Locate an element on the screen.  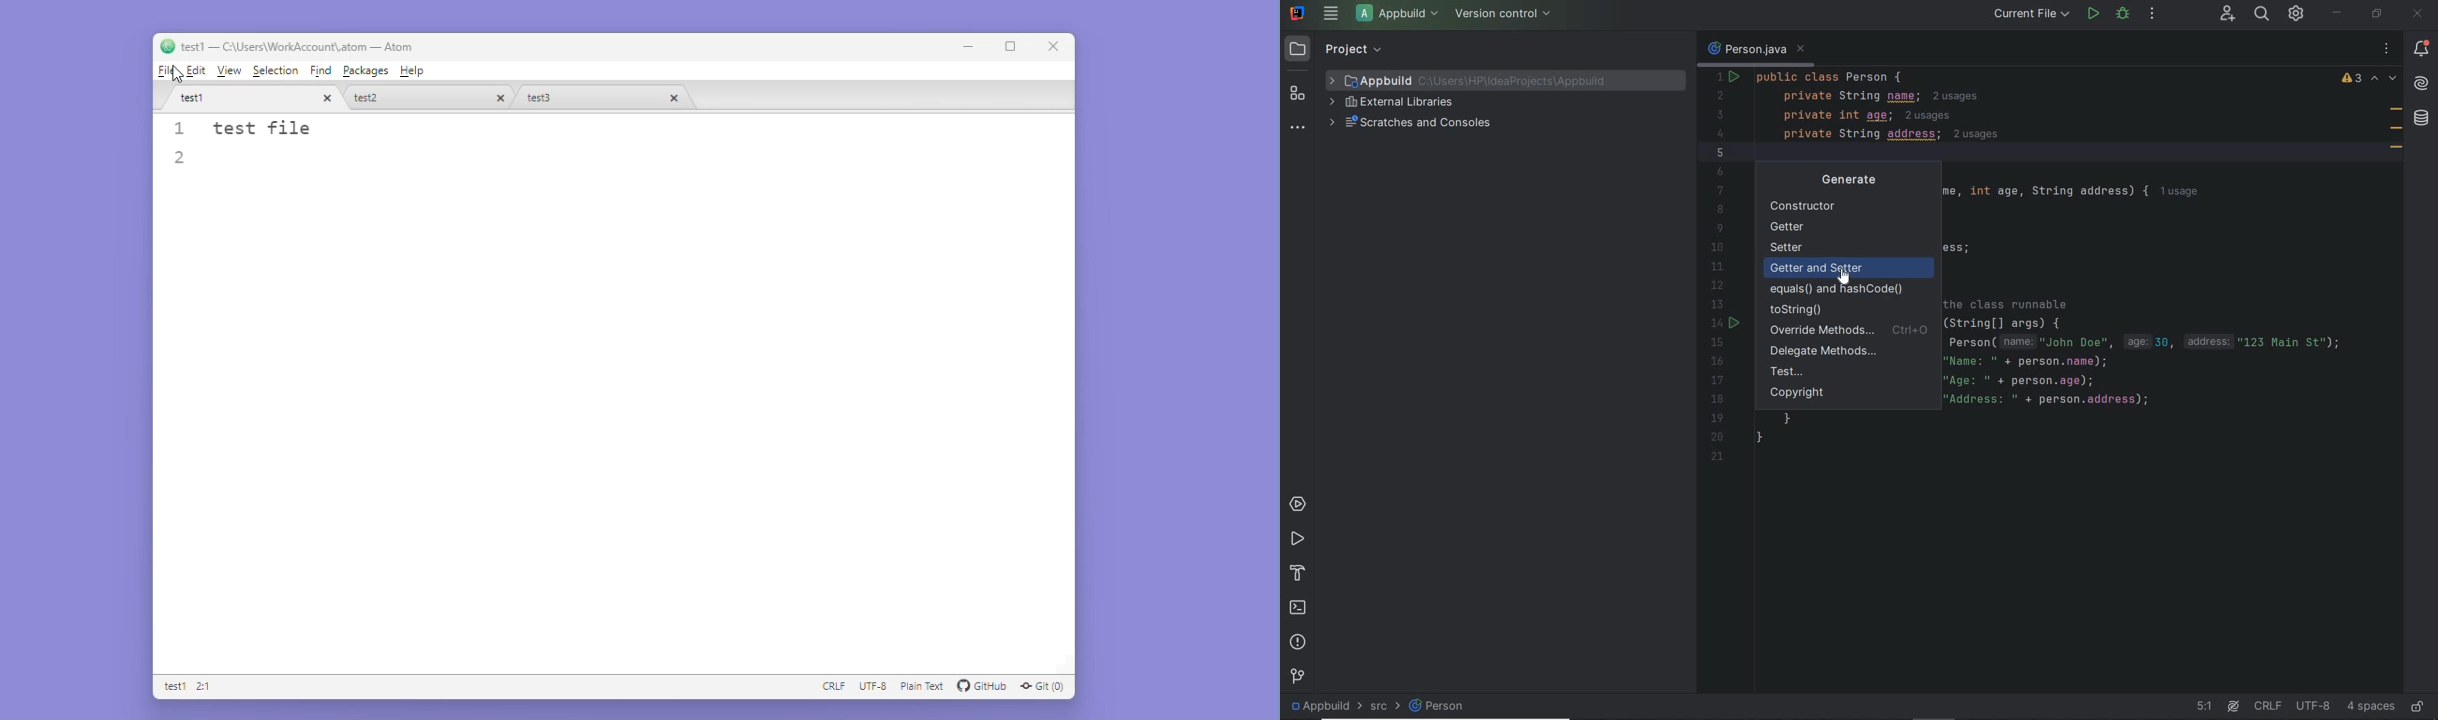
external libraries is located at coordinates (1392, 102).